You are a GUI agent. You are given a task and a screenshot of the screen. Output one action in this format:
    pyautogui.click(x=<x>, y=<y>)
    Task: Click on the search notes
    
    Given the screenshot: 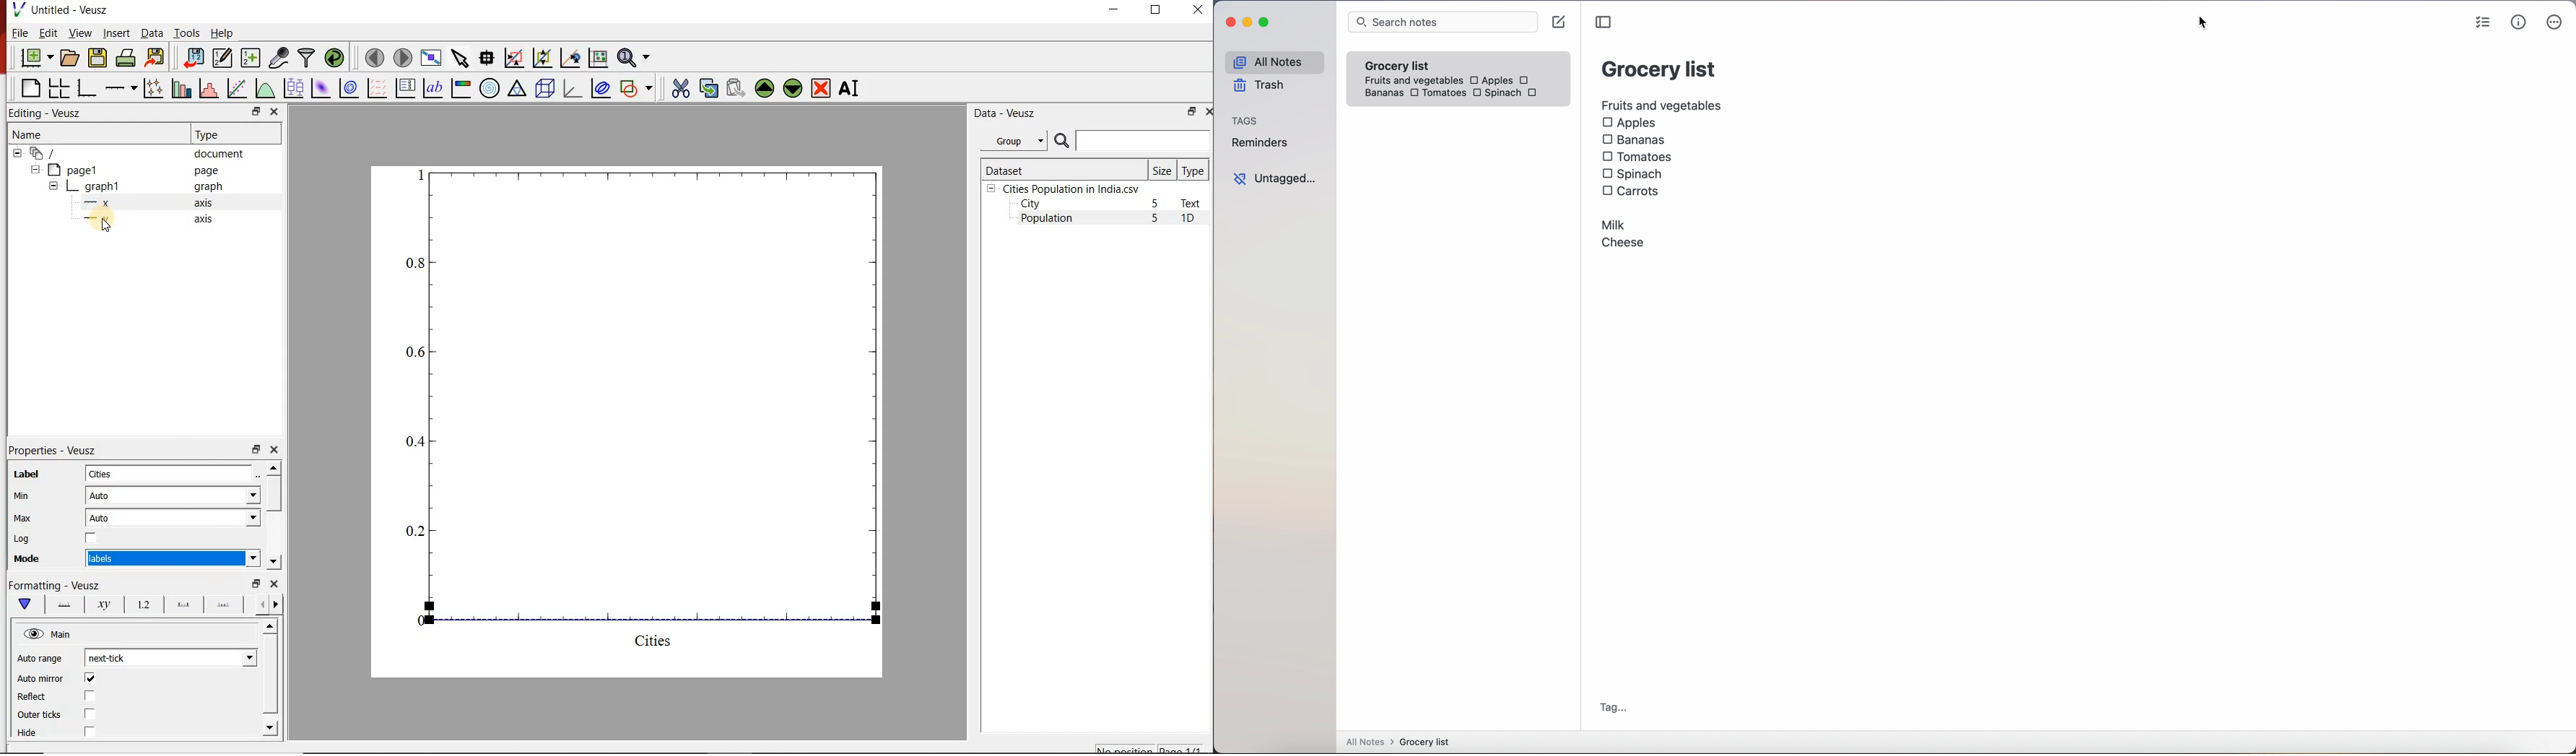 What is the action you would take?
    pyautogui.click(x=1443, y=23)
    